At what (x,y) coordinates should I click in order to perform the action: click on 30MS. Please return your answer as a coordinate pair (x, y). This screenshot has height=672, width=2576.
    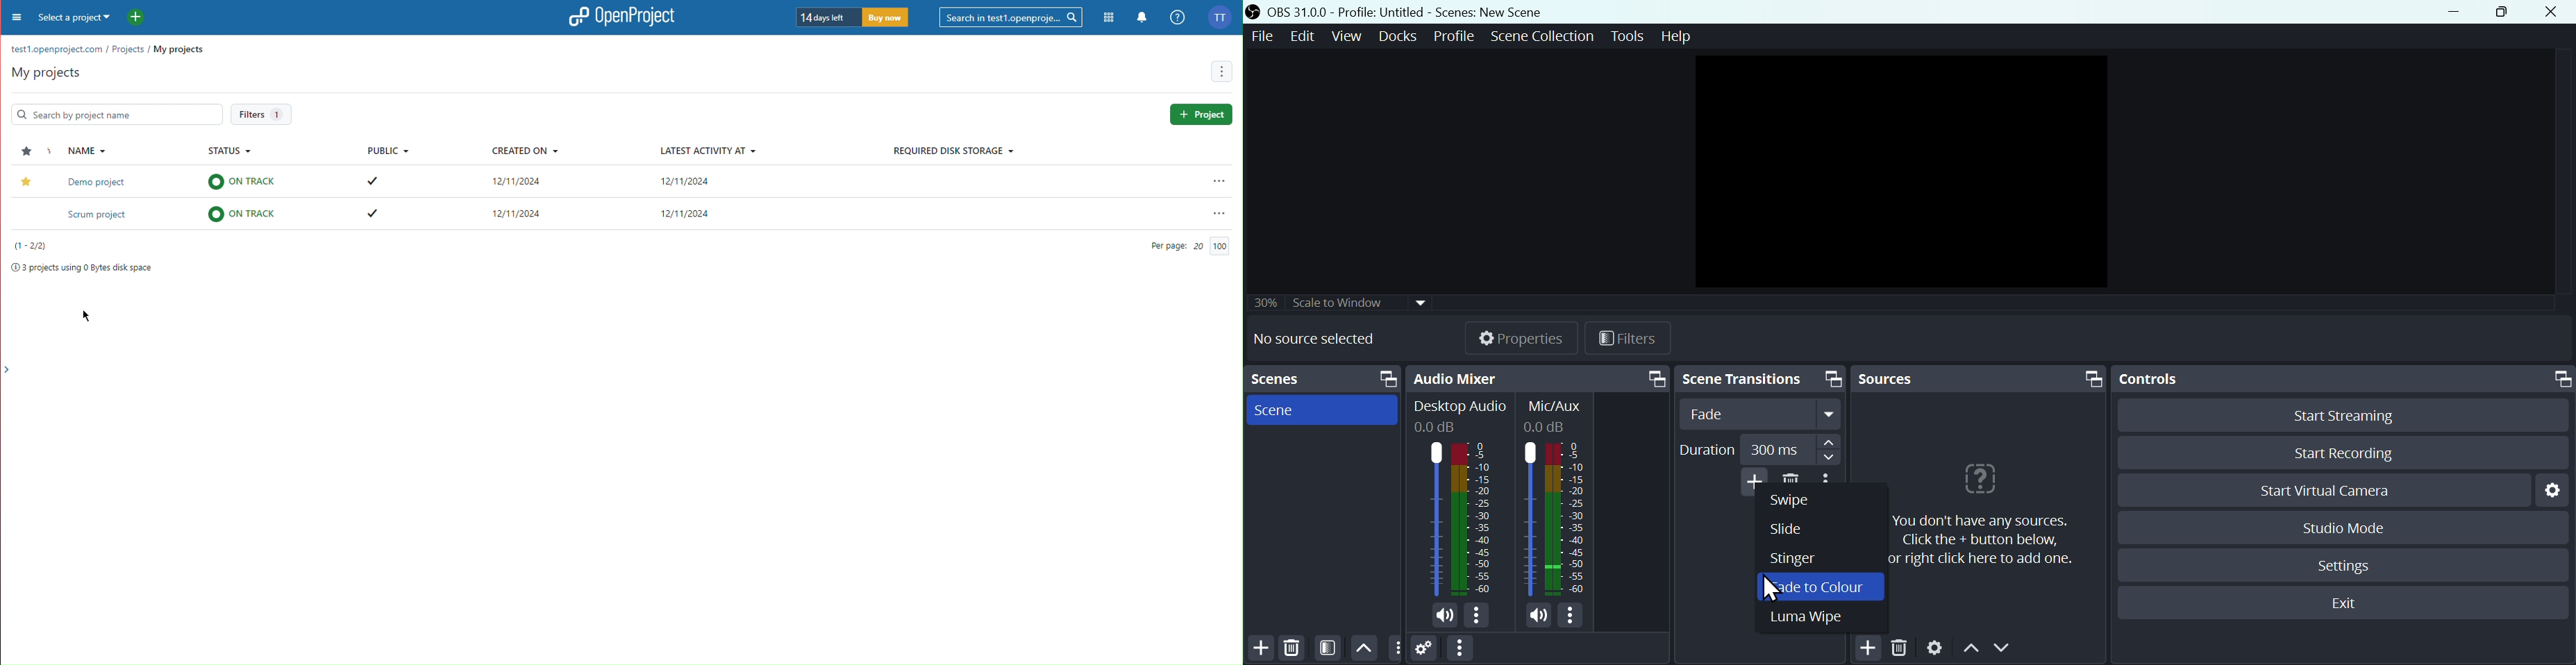
    Looking at the image, I should click on (1775, 446).